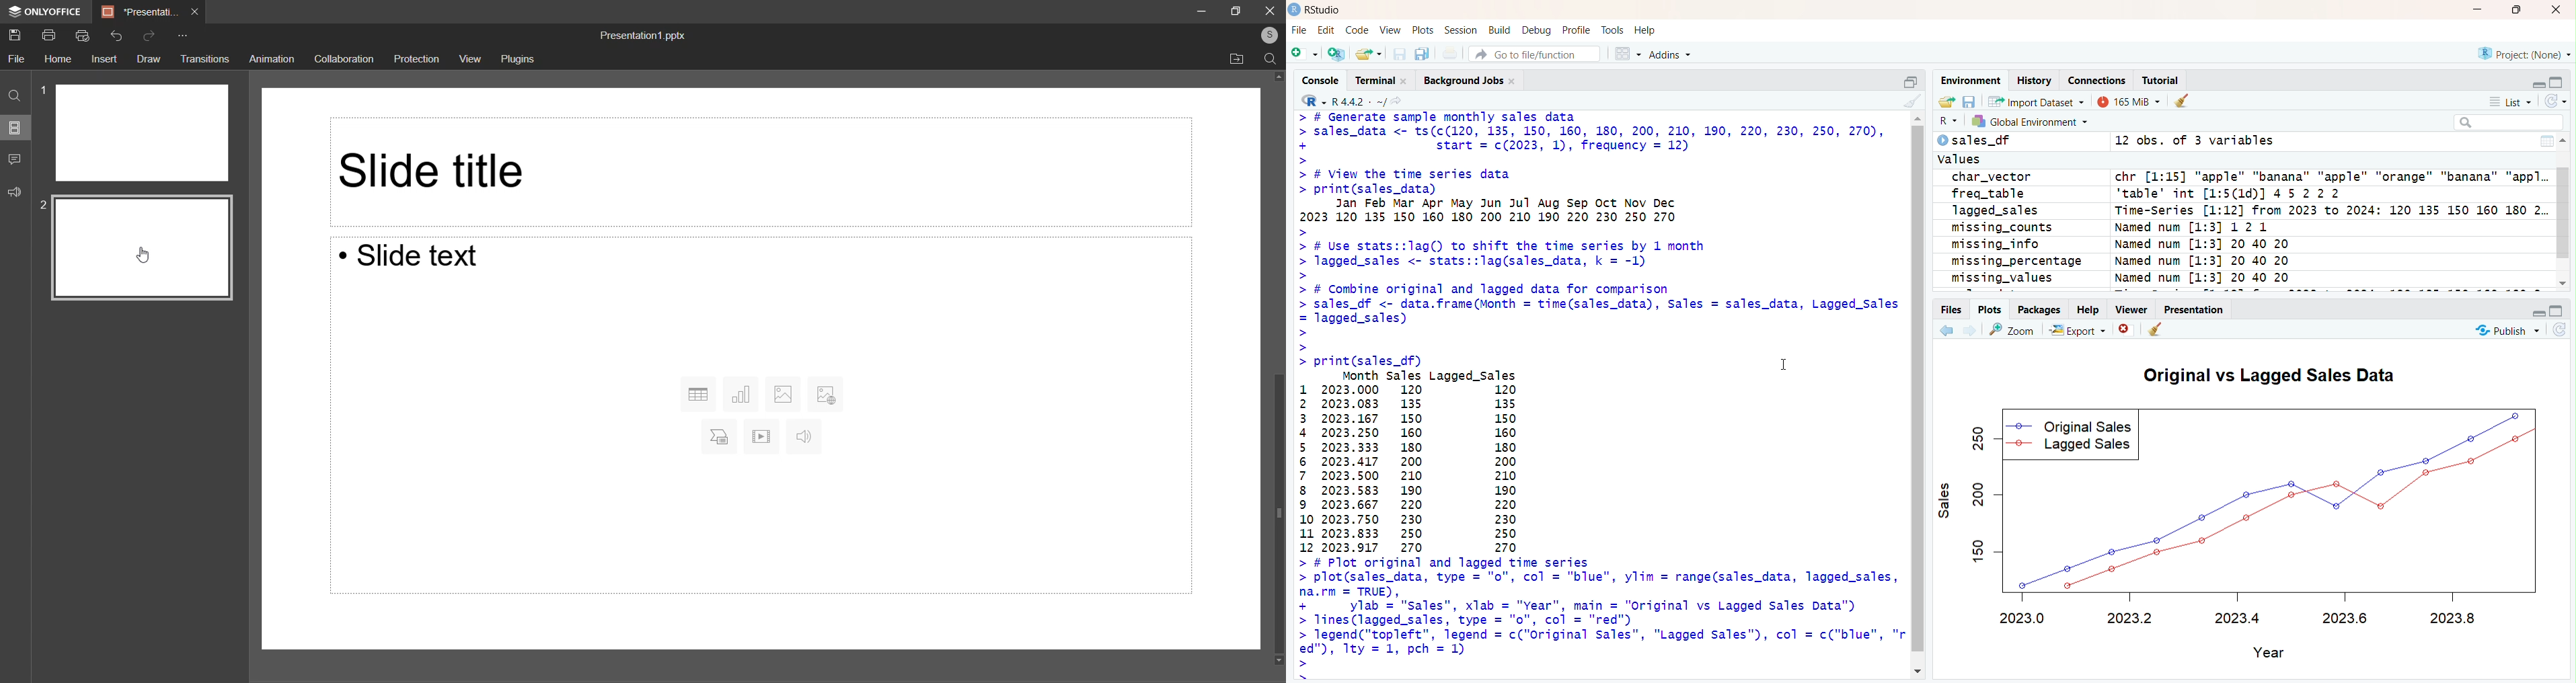 The height and width of the screenshot is (700, 2576). I want to click on > # Use stats::lag() to shift the time series by 1 month> lagged_sales <- stats::lag(sales_data, k = -1)>> # Combine original and lagged data for comparison> sales_df <- data.frame(Month = time(sales_data), Sales = sales_data, Lagged_Sales = lagged_sales>>>, so click(1599, 289).